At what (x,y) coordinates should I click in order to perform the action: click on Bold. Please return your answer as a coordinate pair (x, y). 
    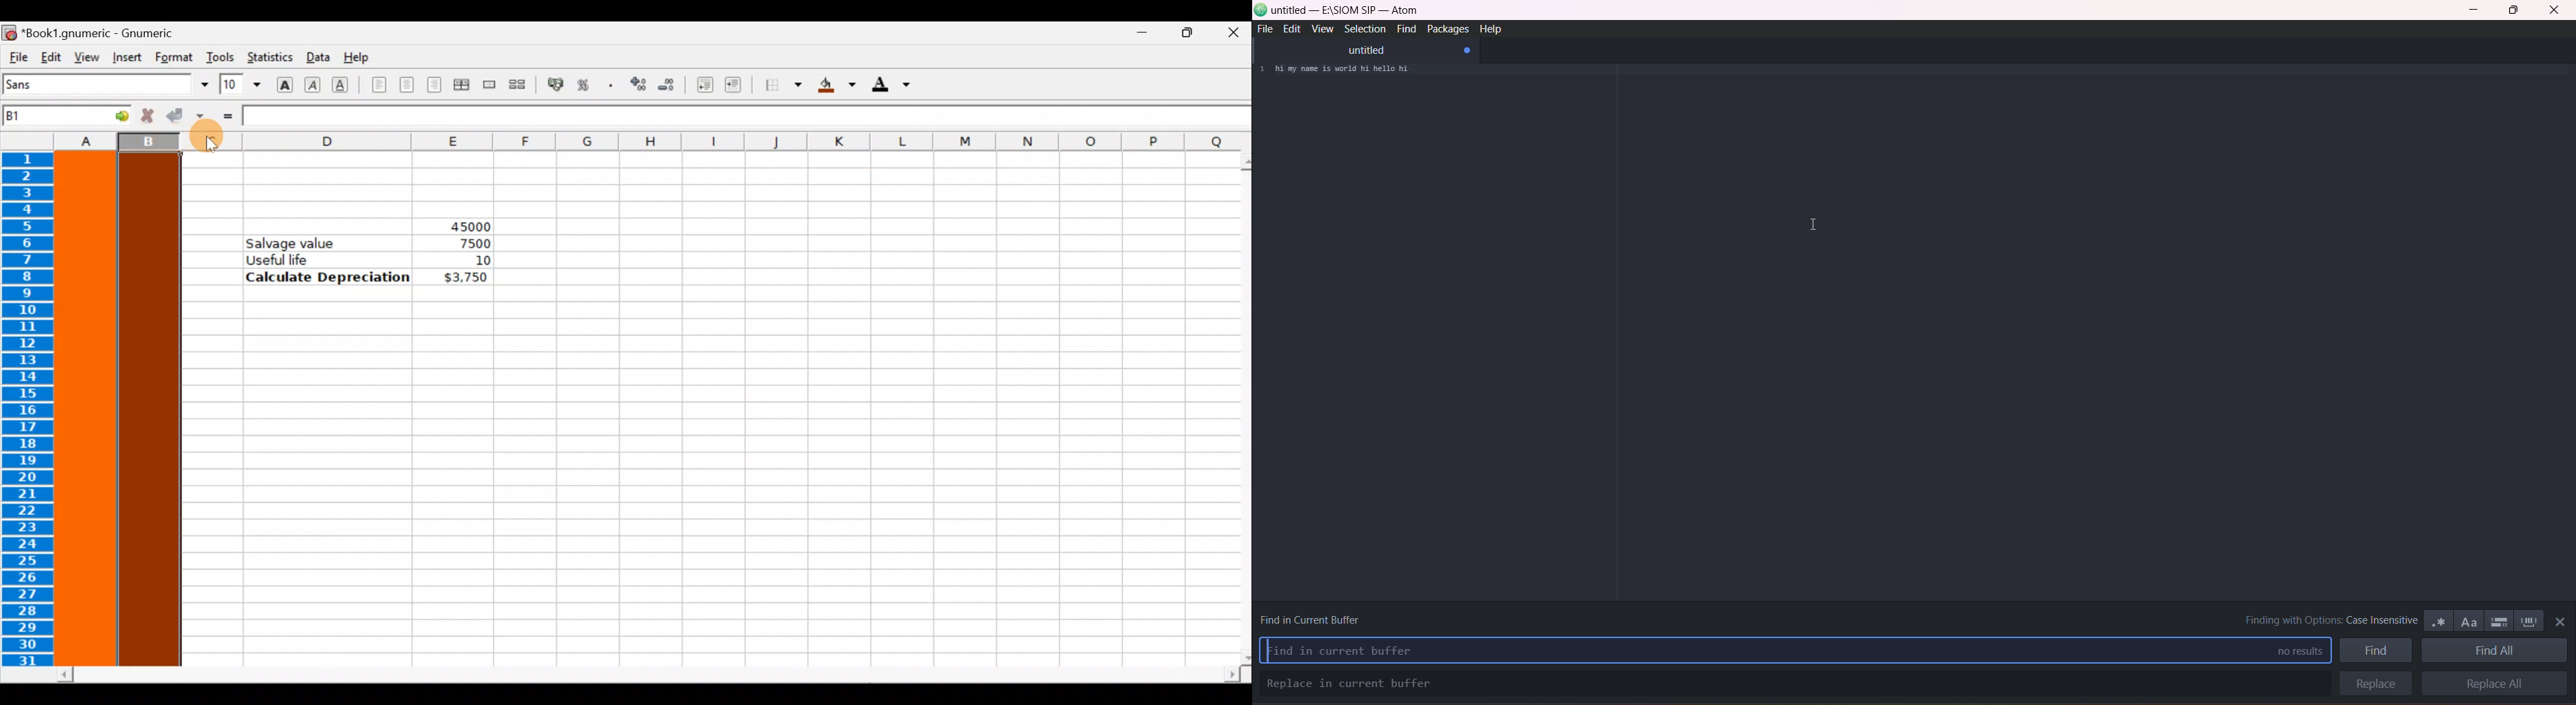
    Looking at the image, I should click on (284, 83).